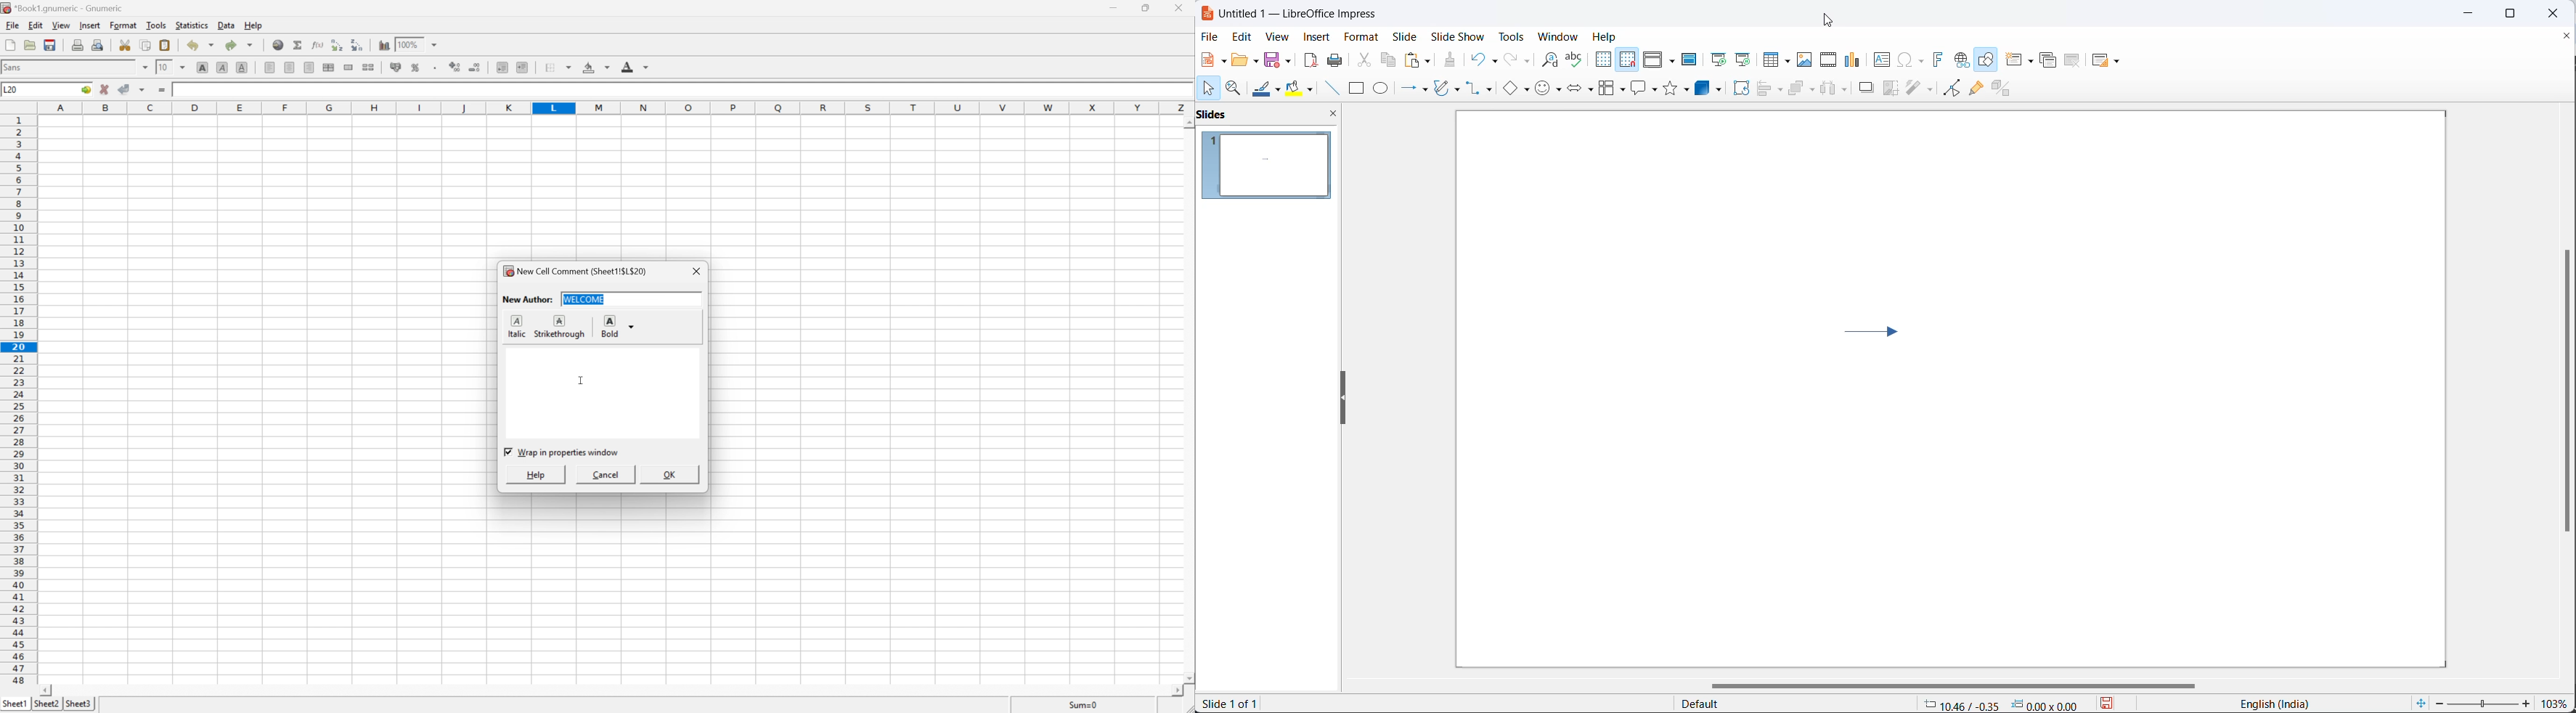 The height and width of the screenshot is (728, 2576). I want to click on View, so click(62, 24).